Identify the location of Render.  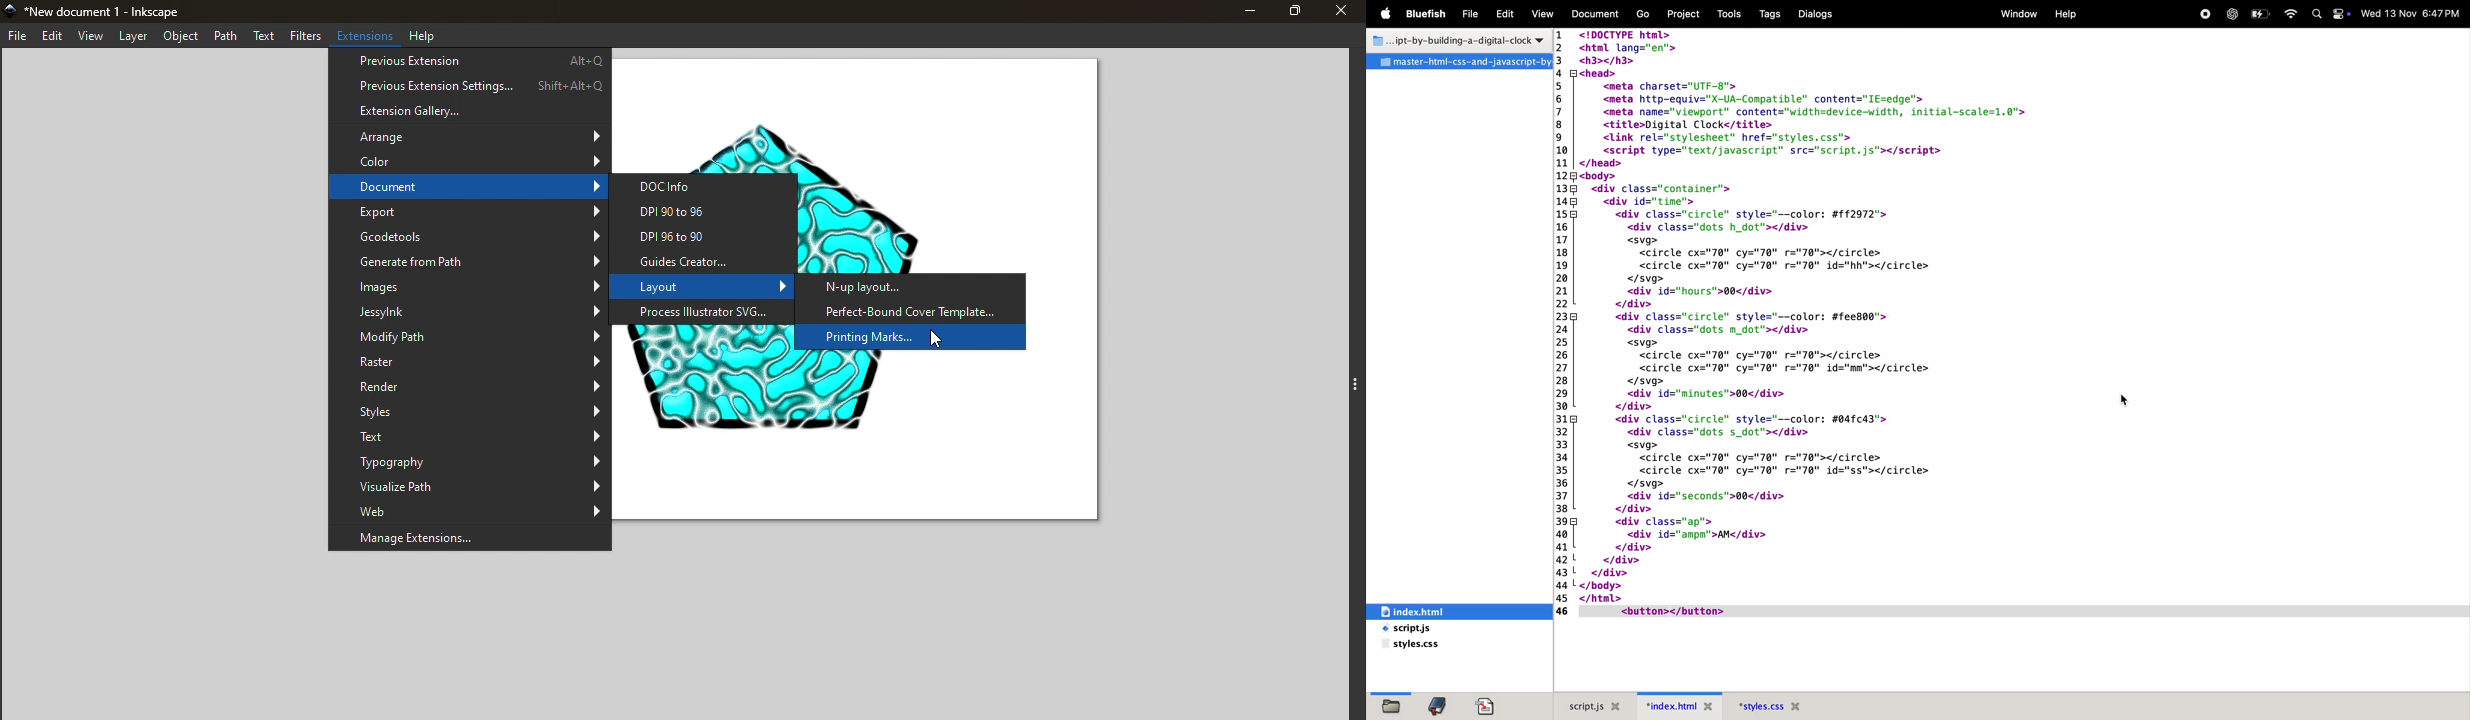
(468, 389).